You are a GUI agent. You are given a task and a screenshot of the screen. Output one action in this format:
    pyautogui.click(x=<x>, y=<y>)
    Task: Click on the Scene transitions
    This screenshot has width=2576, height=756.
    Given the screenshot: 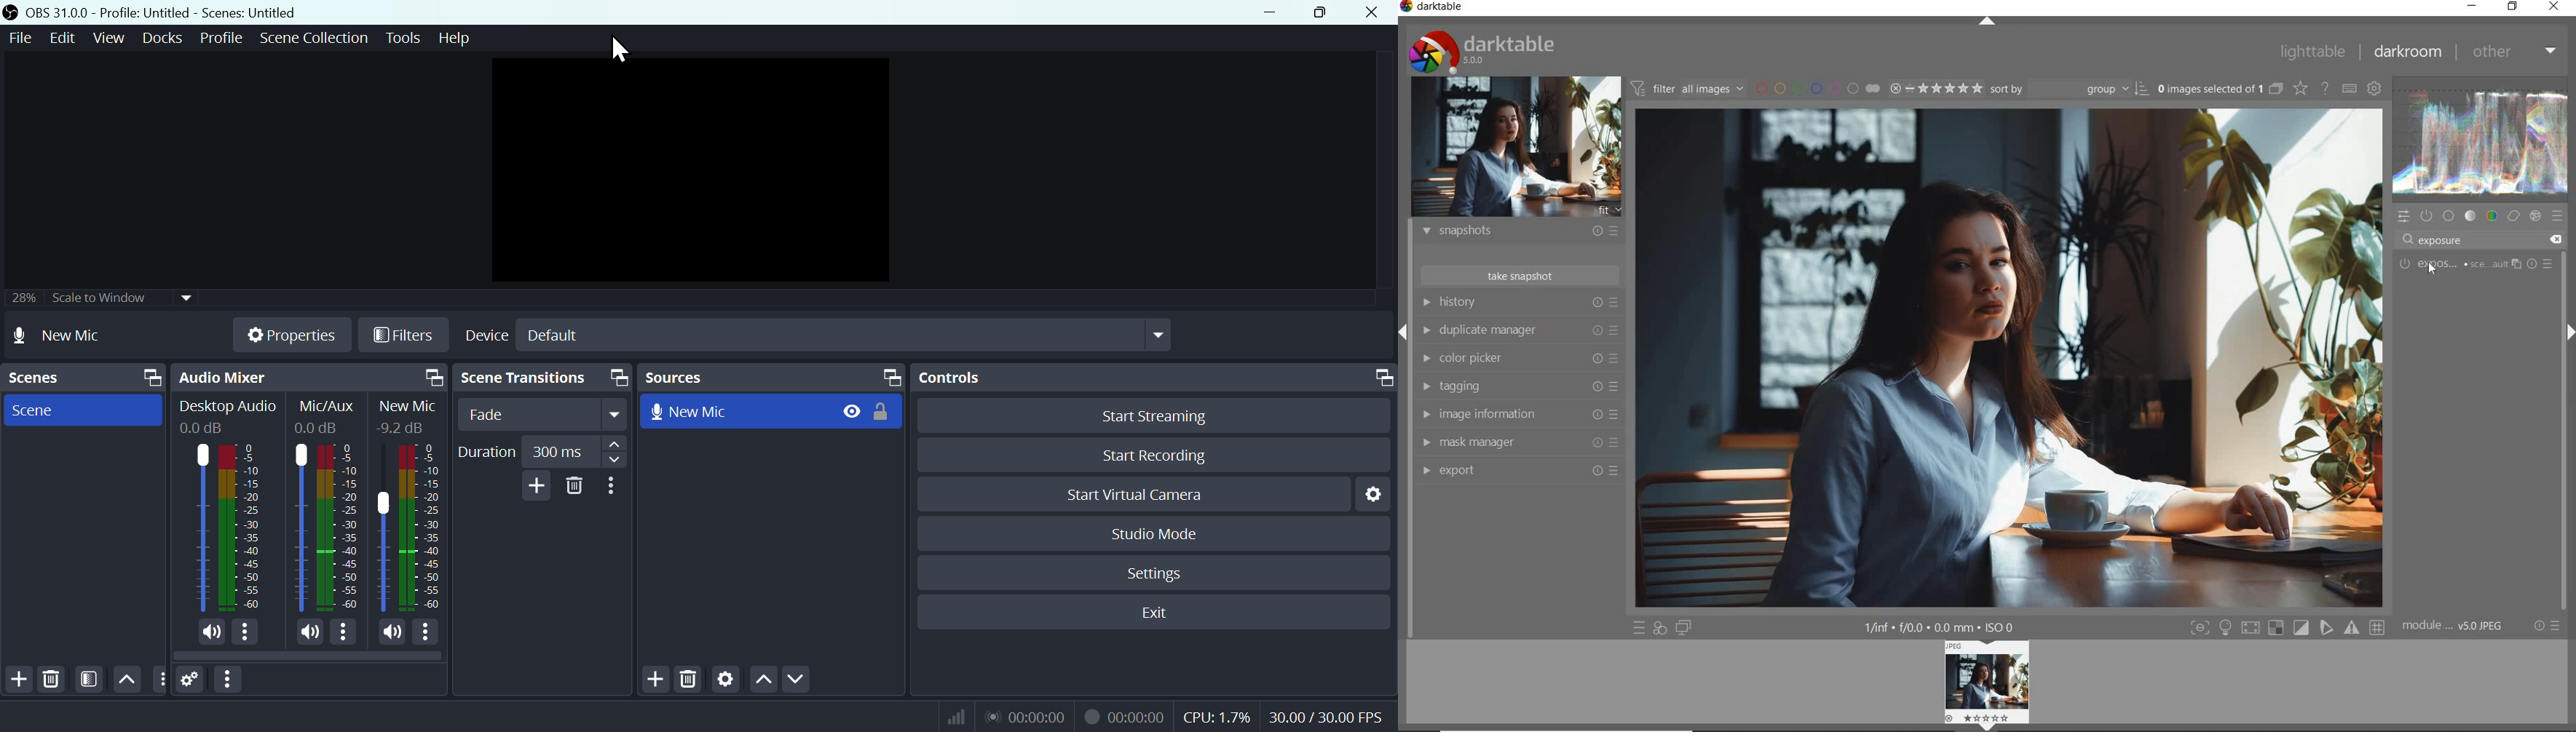 What is the action you would take?
    pyautogui.click(x=540, y=379)
    